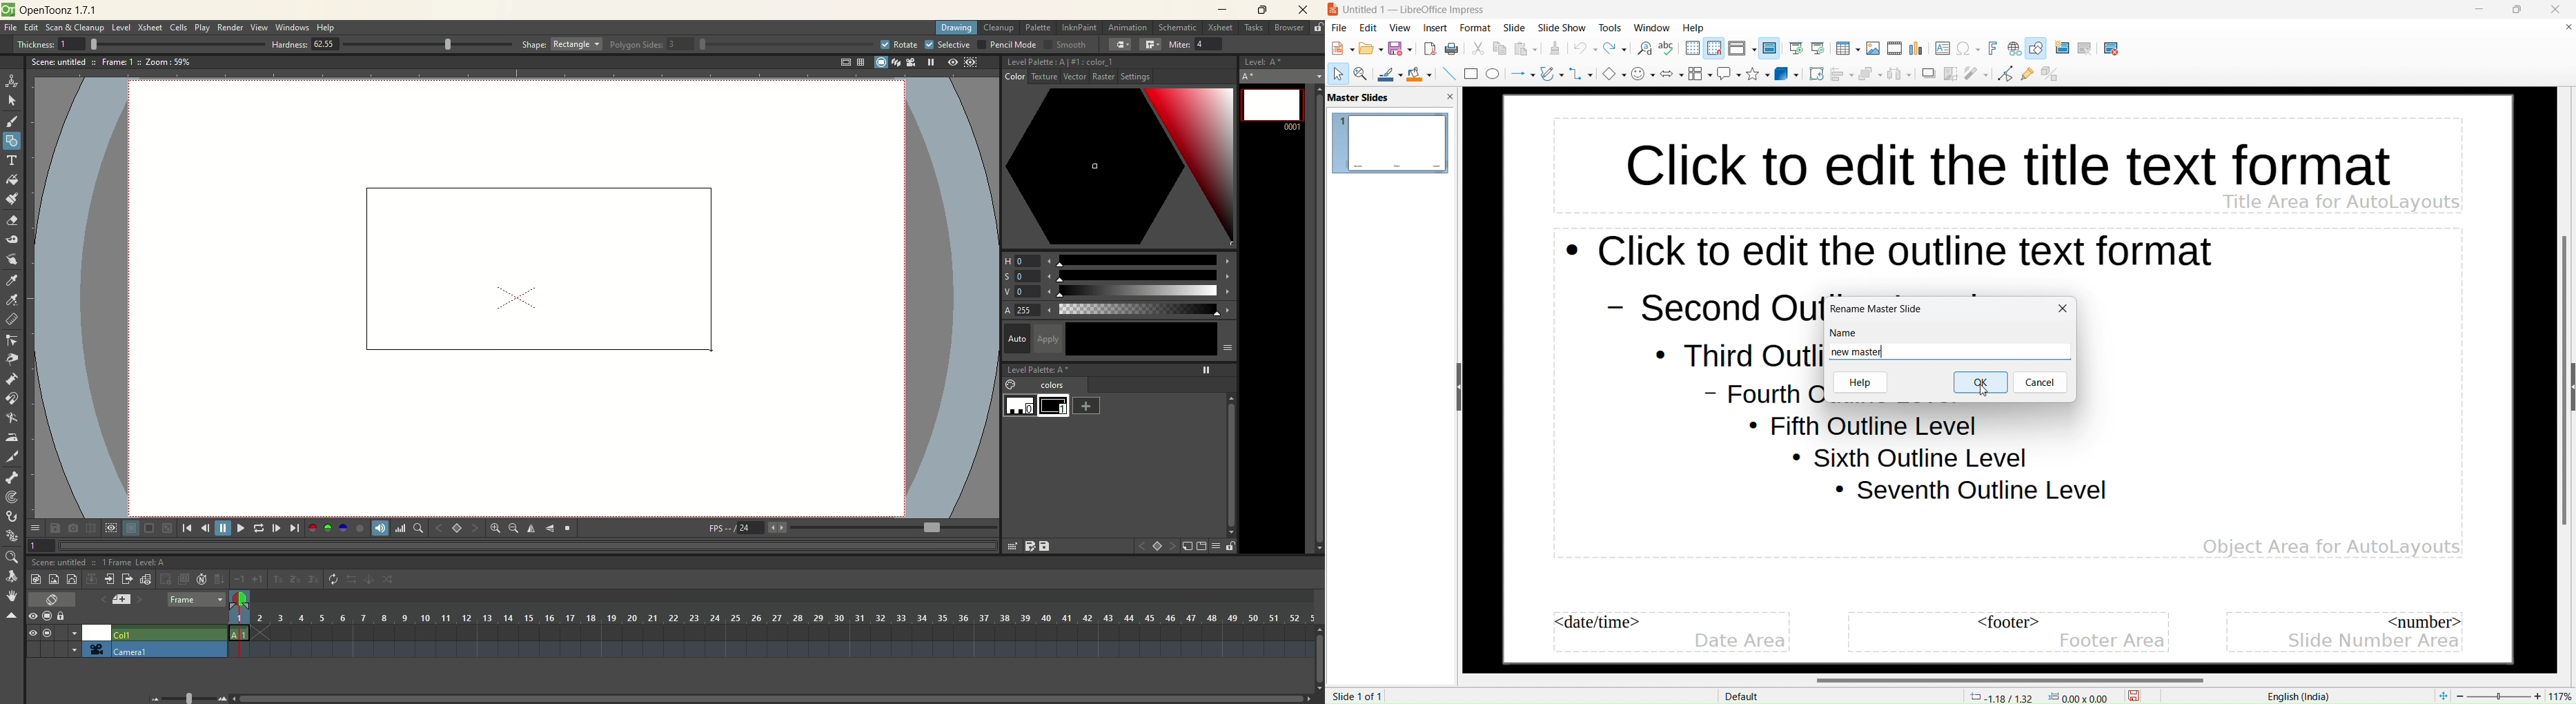 The width and height of the screenshot is (2576, 728). What do you see at coordinates (11, 378) in the screenshot?
I see `pump ` at bounding box center [11, 378].